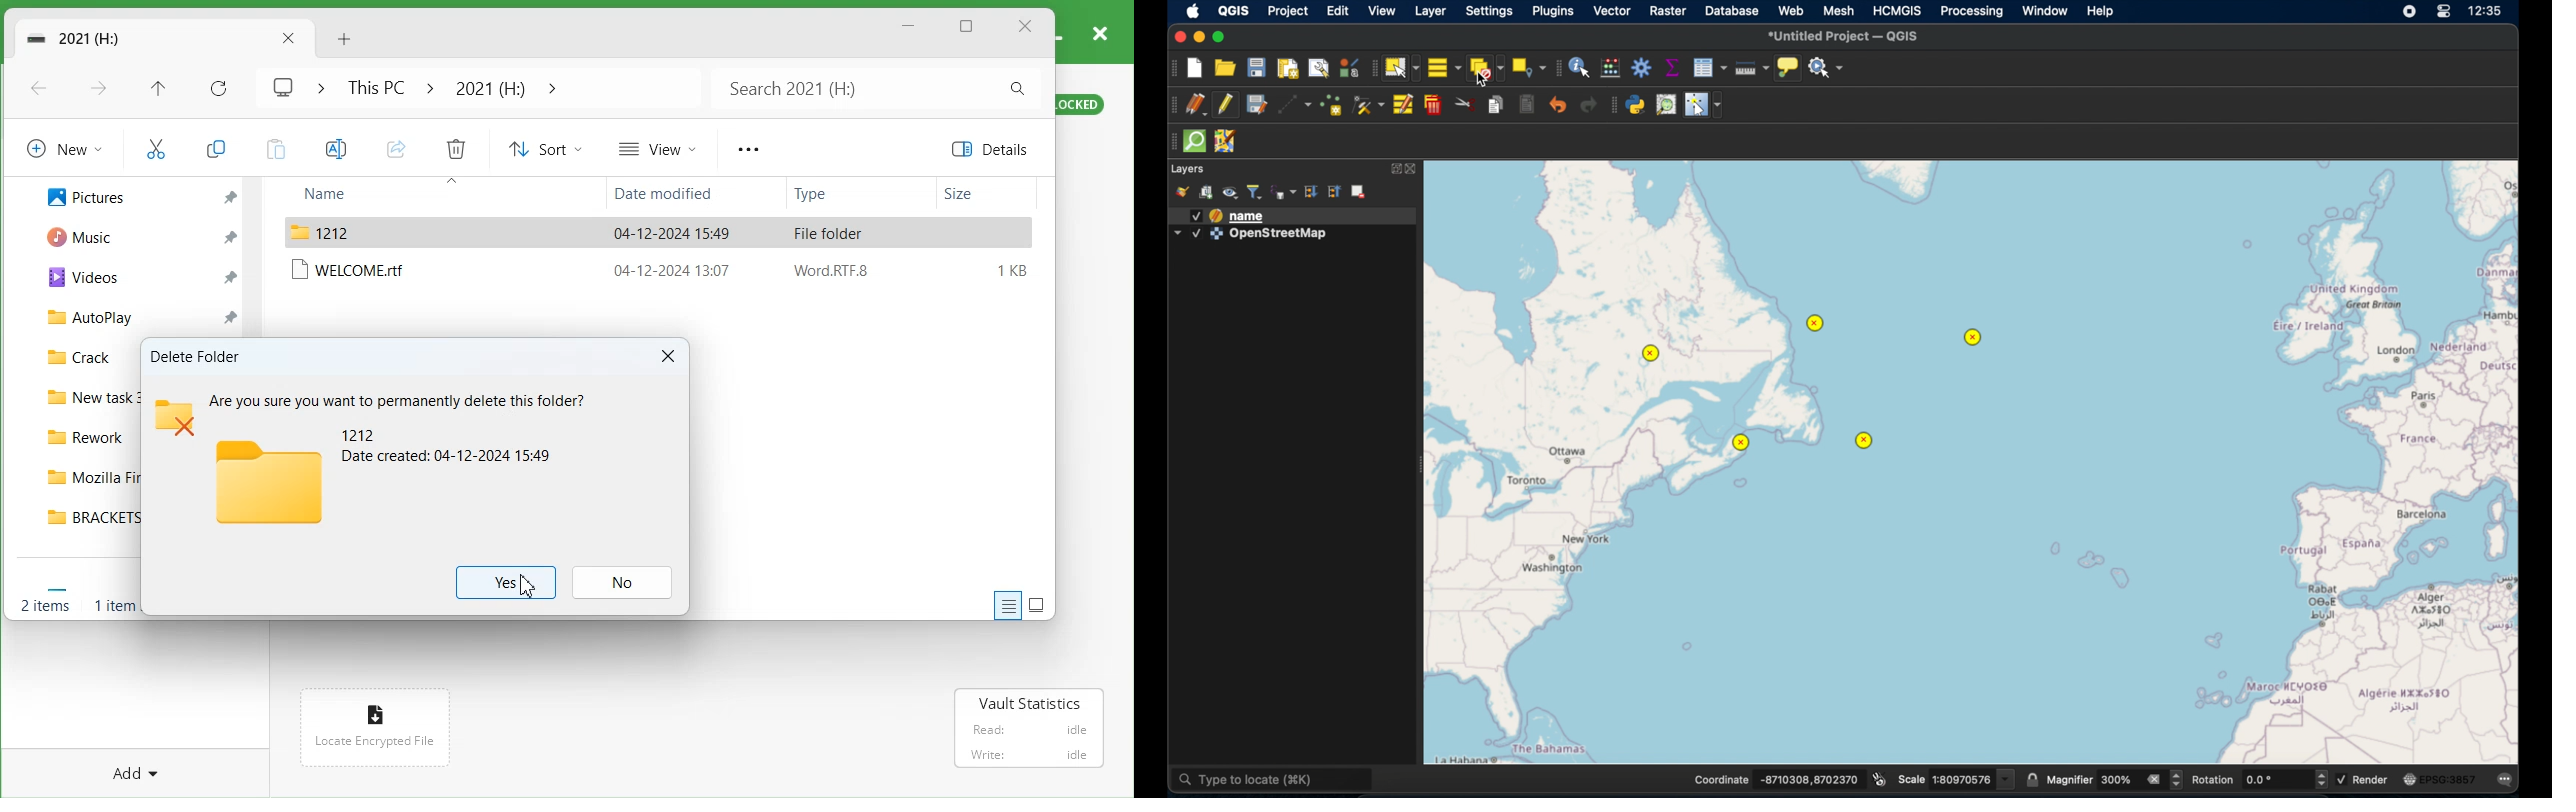  Describe the element at coordinates (2344, 780) in the screenshot. I see `checkbox` at that location.